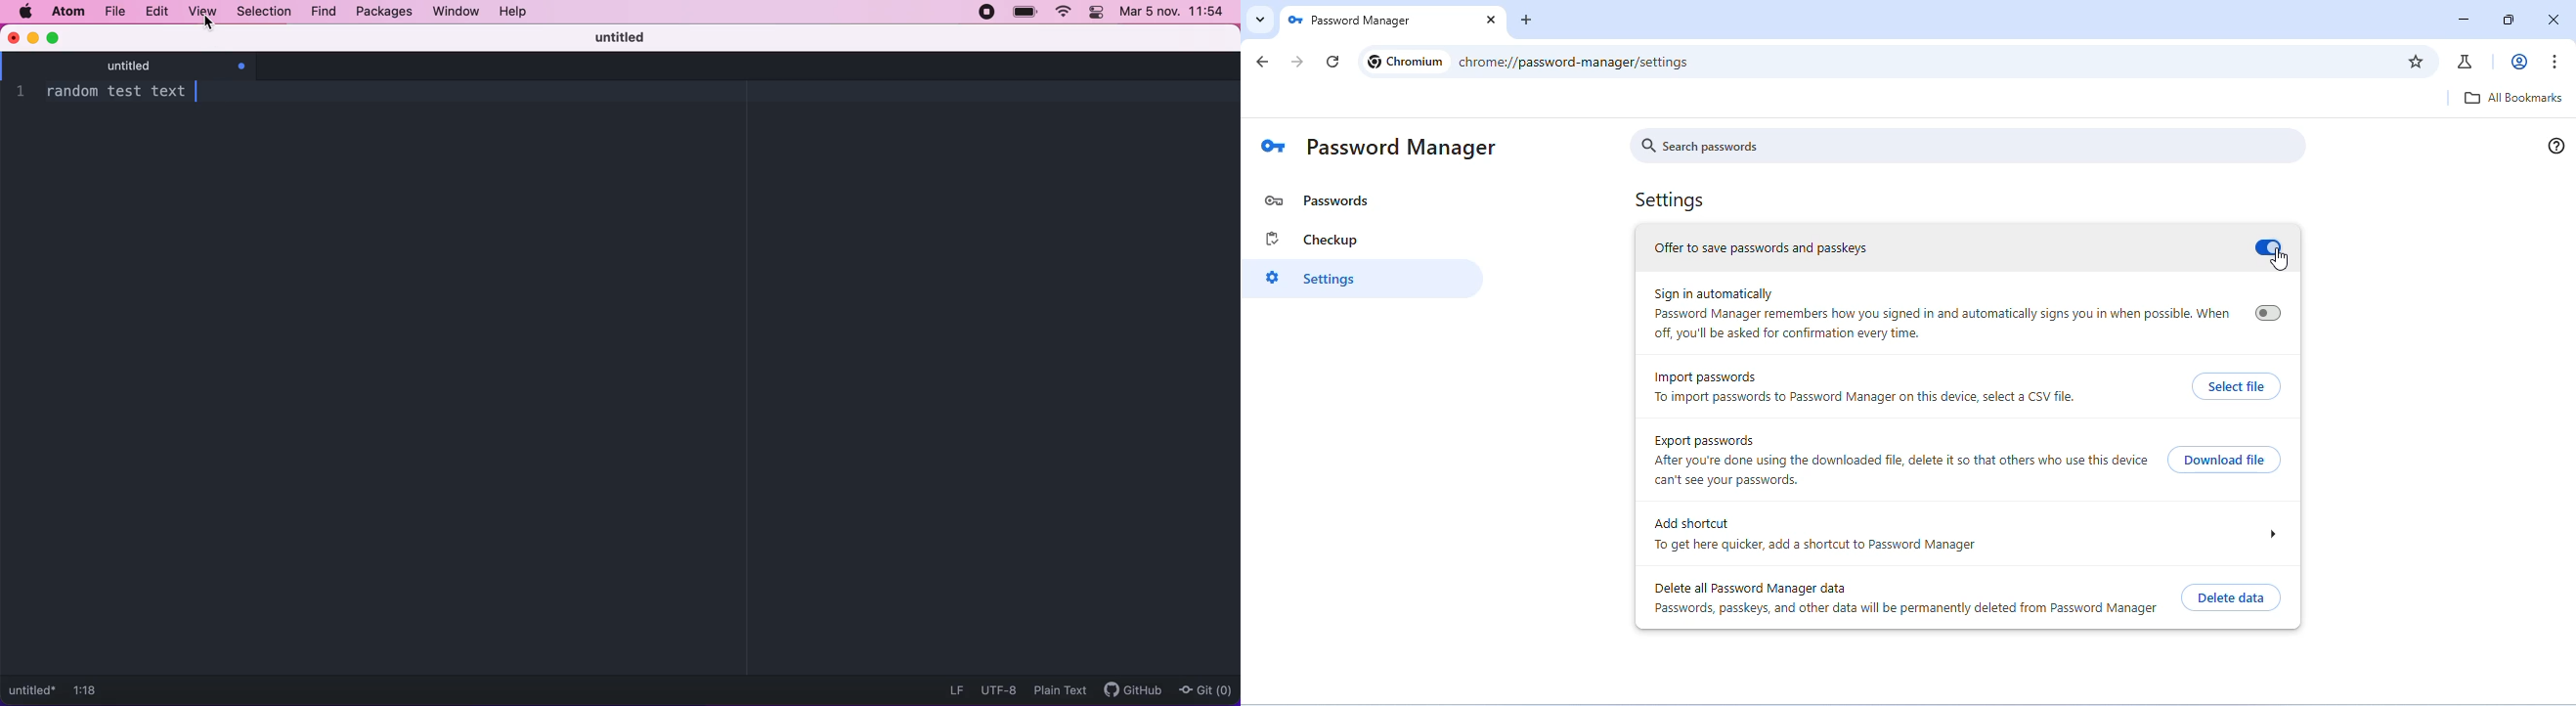  I want to click on file, so click(115, 11).